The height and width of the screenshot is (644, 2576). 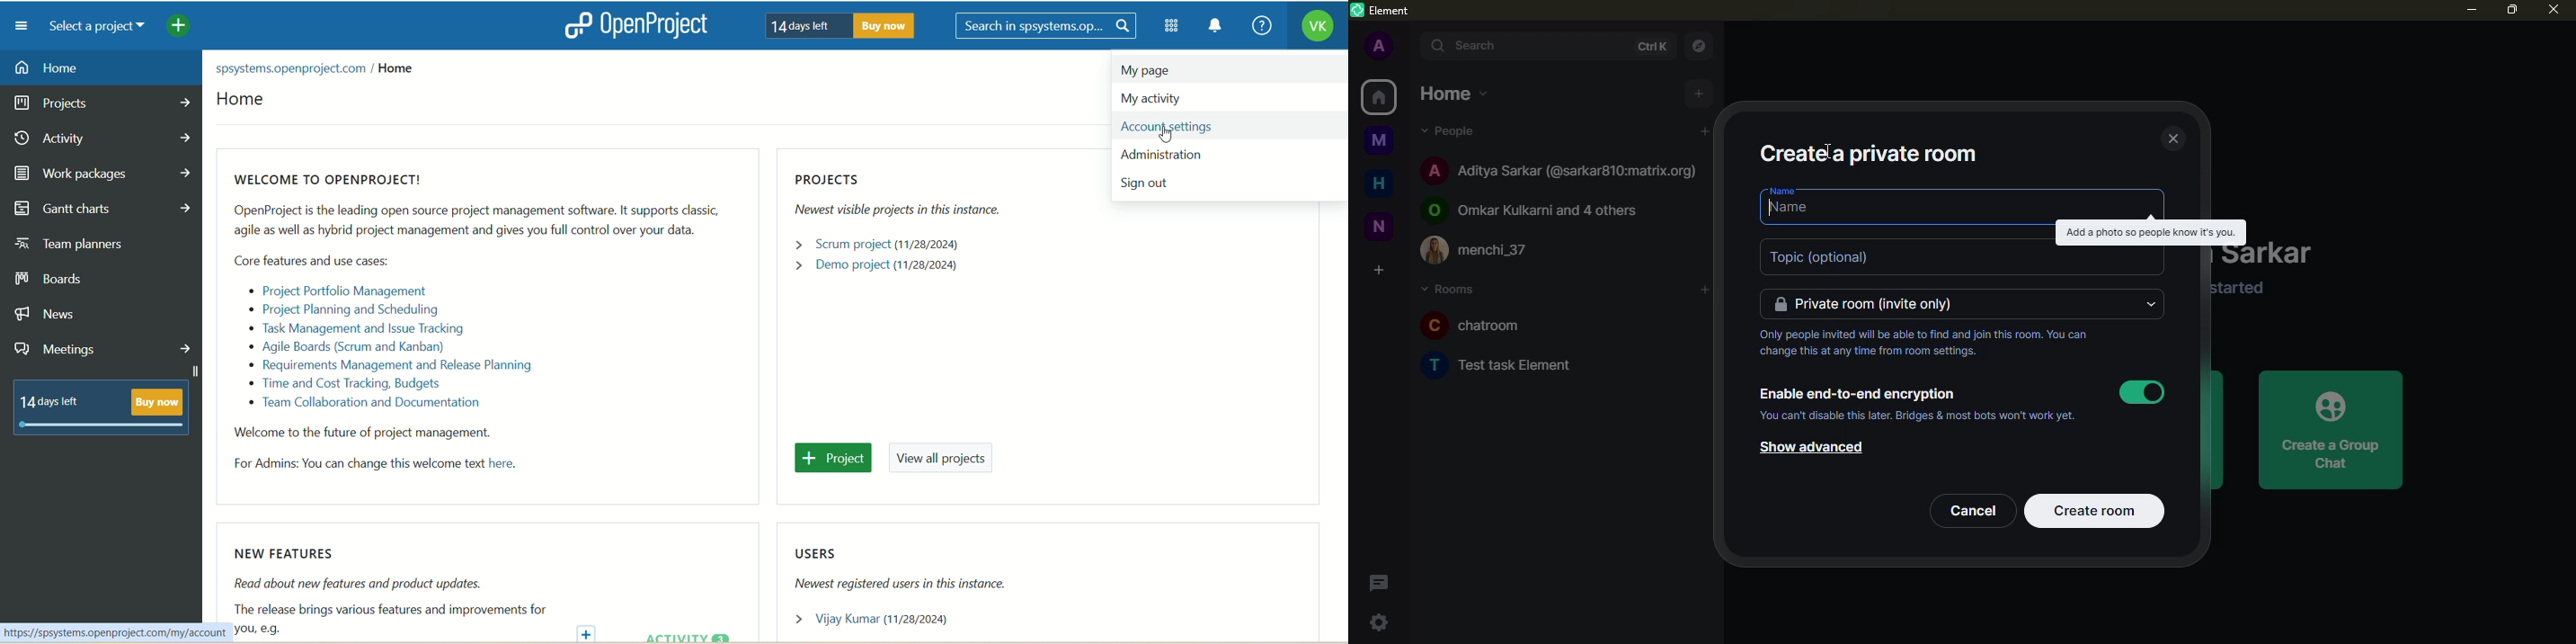 What do you see at coordinates (105, 172) in the screenshot?
I see `work packages` at bounding box center [105, 172].